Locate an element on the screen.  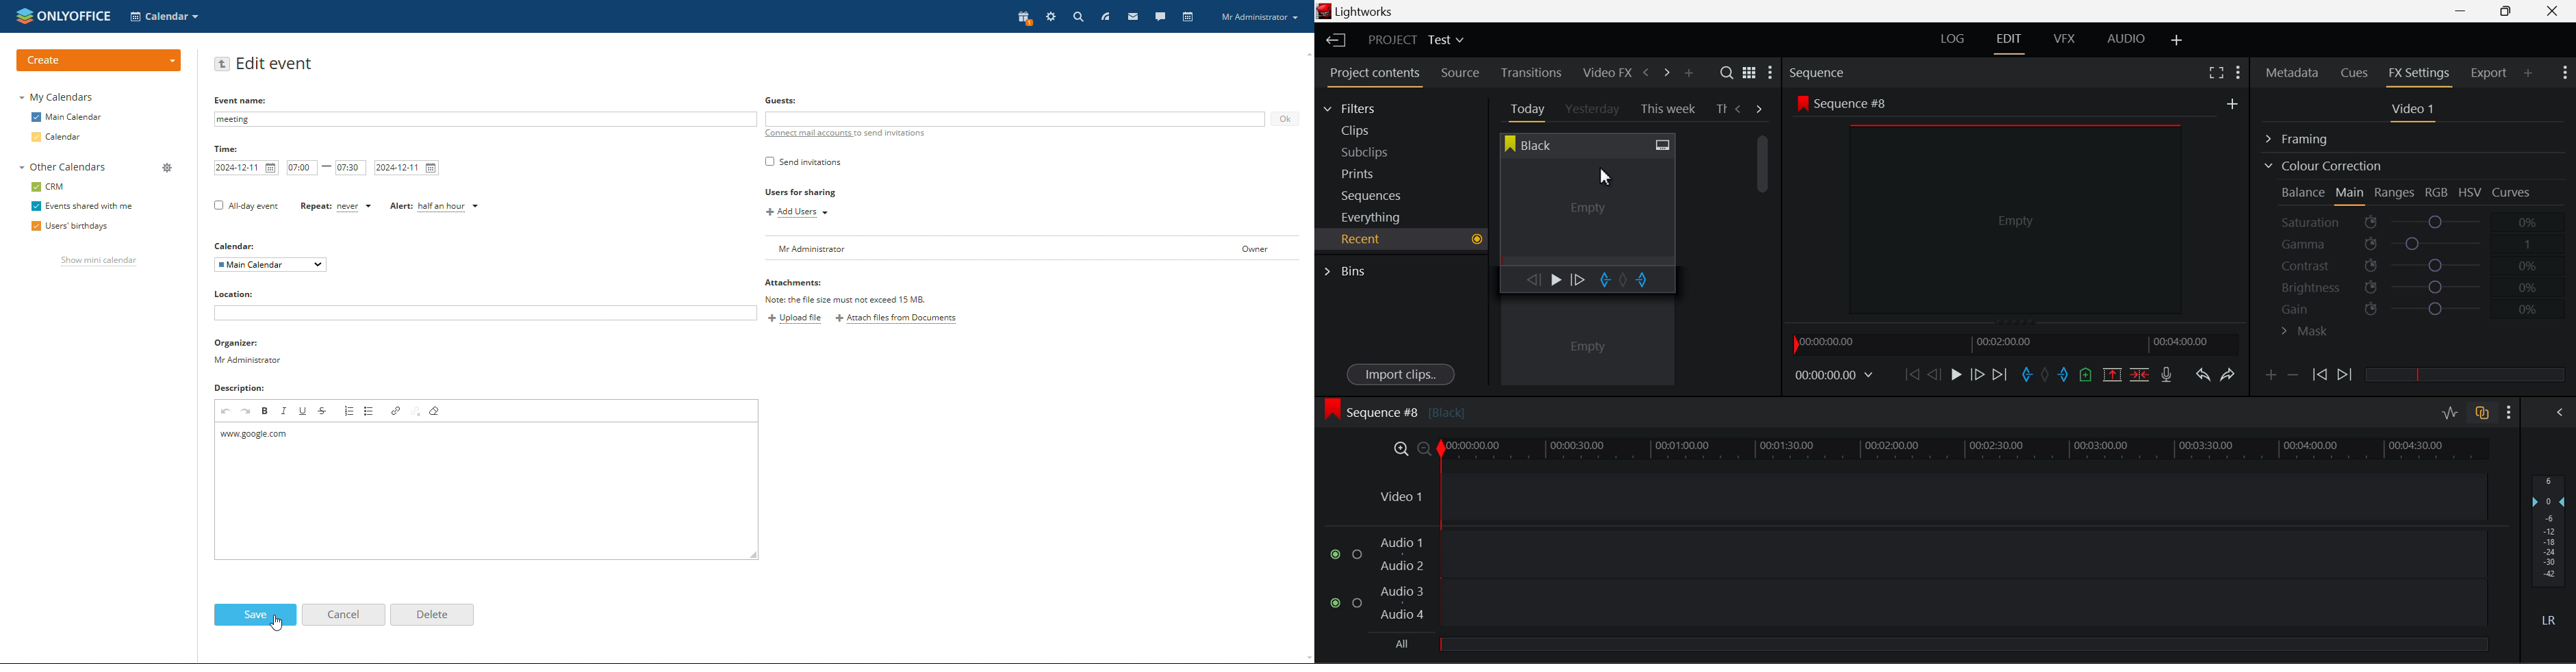
Minimize is located at coordinates (2510, 11).